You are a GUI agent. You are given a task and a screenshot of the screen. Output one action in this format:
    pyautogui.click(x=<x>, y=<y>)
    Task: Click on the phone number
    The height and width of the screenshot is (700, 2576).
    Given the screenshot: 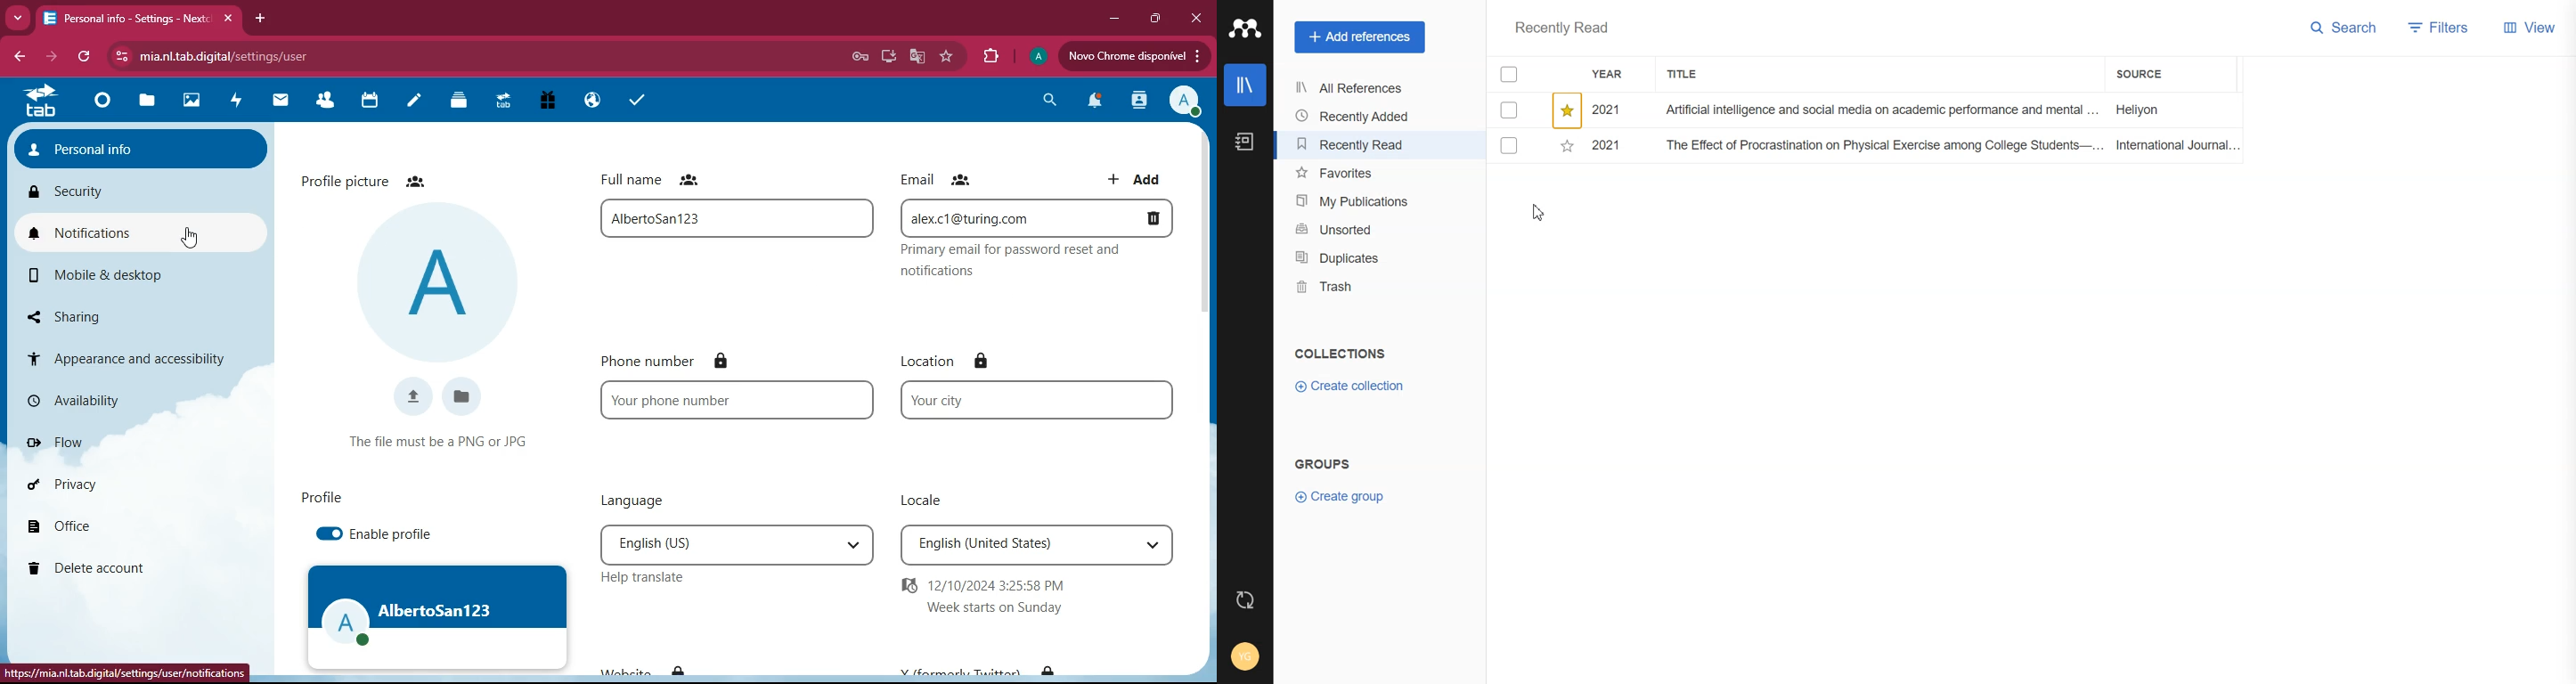 What is the action you would take?
    pyautogui.click(x=669, y=360)
    